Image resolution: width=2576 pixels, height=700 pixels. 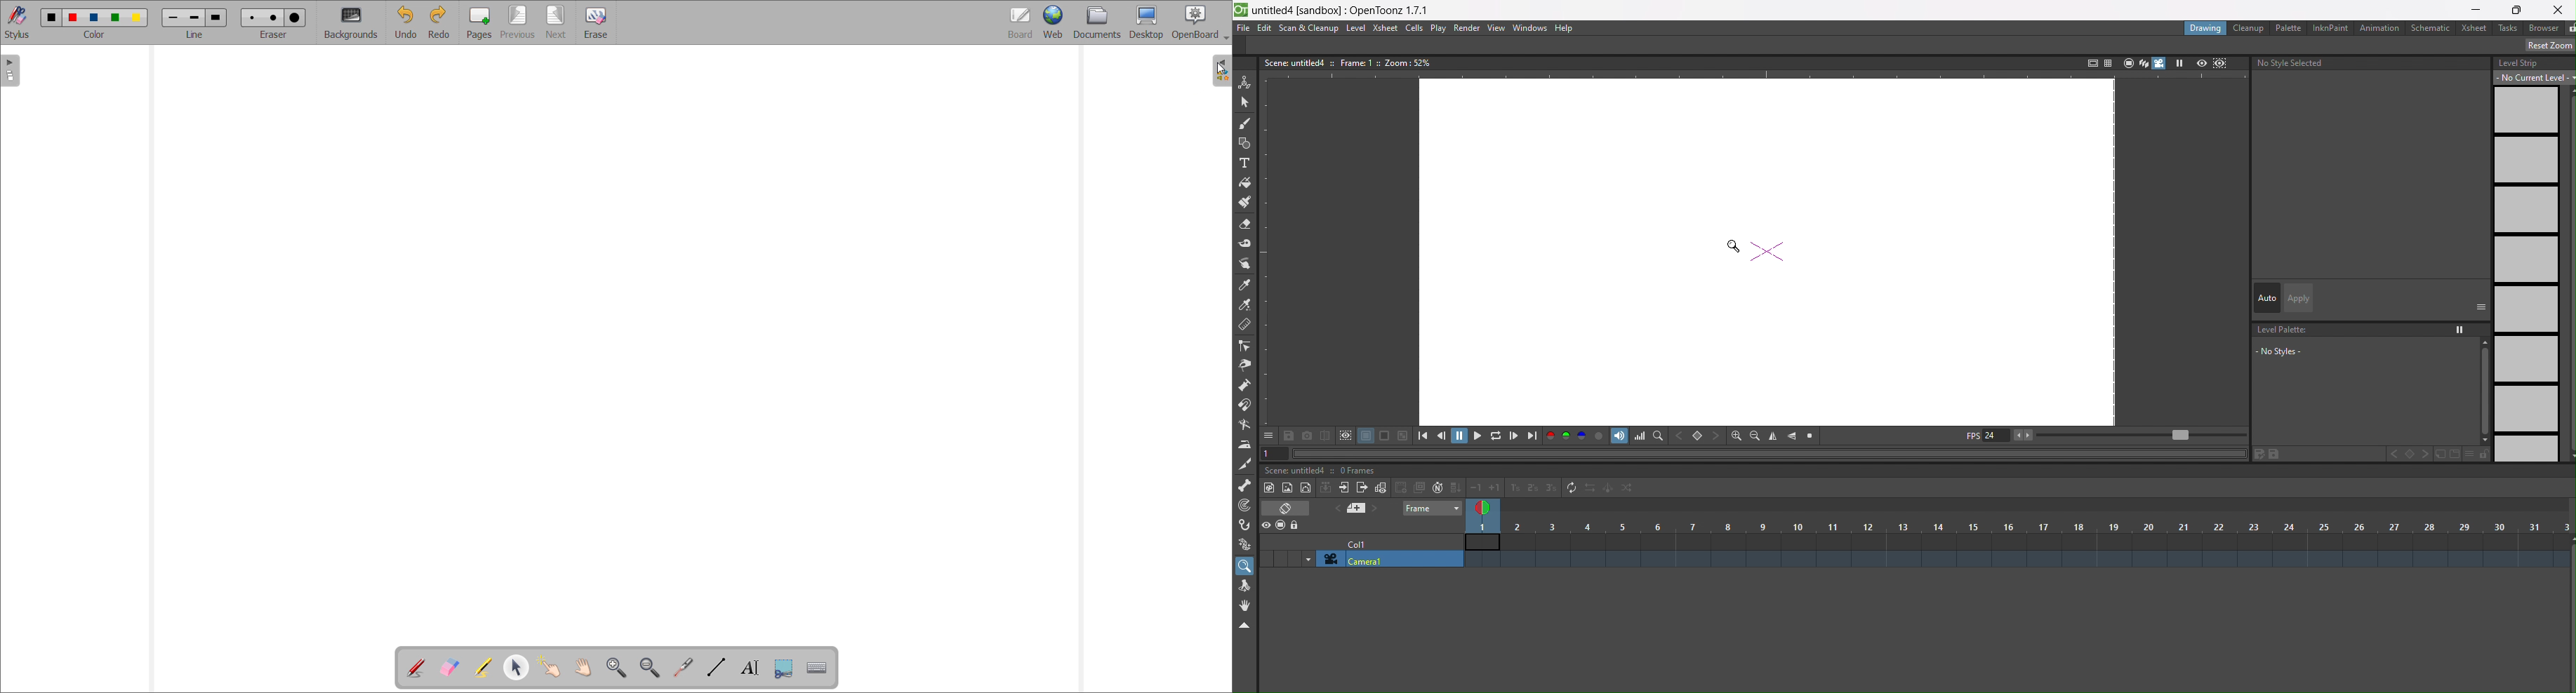 I want to click on , so click(x=1588, y=489).